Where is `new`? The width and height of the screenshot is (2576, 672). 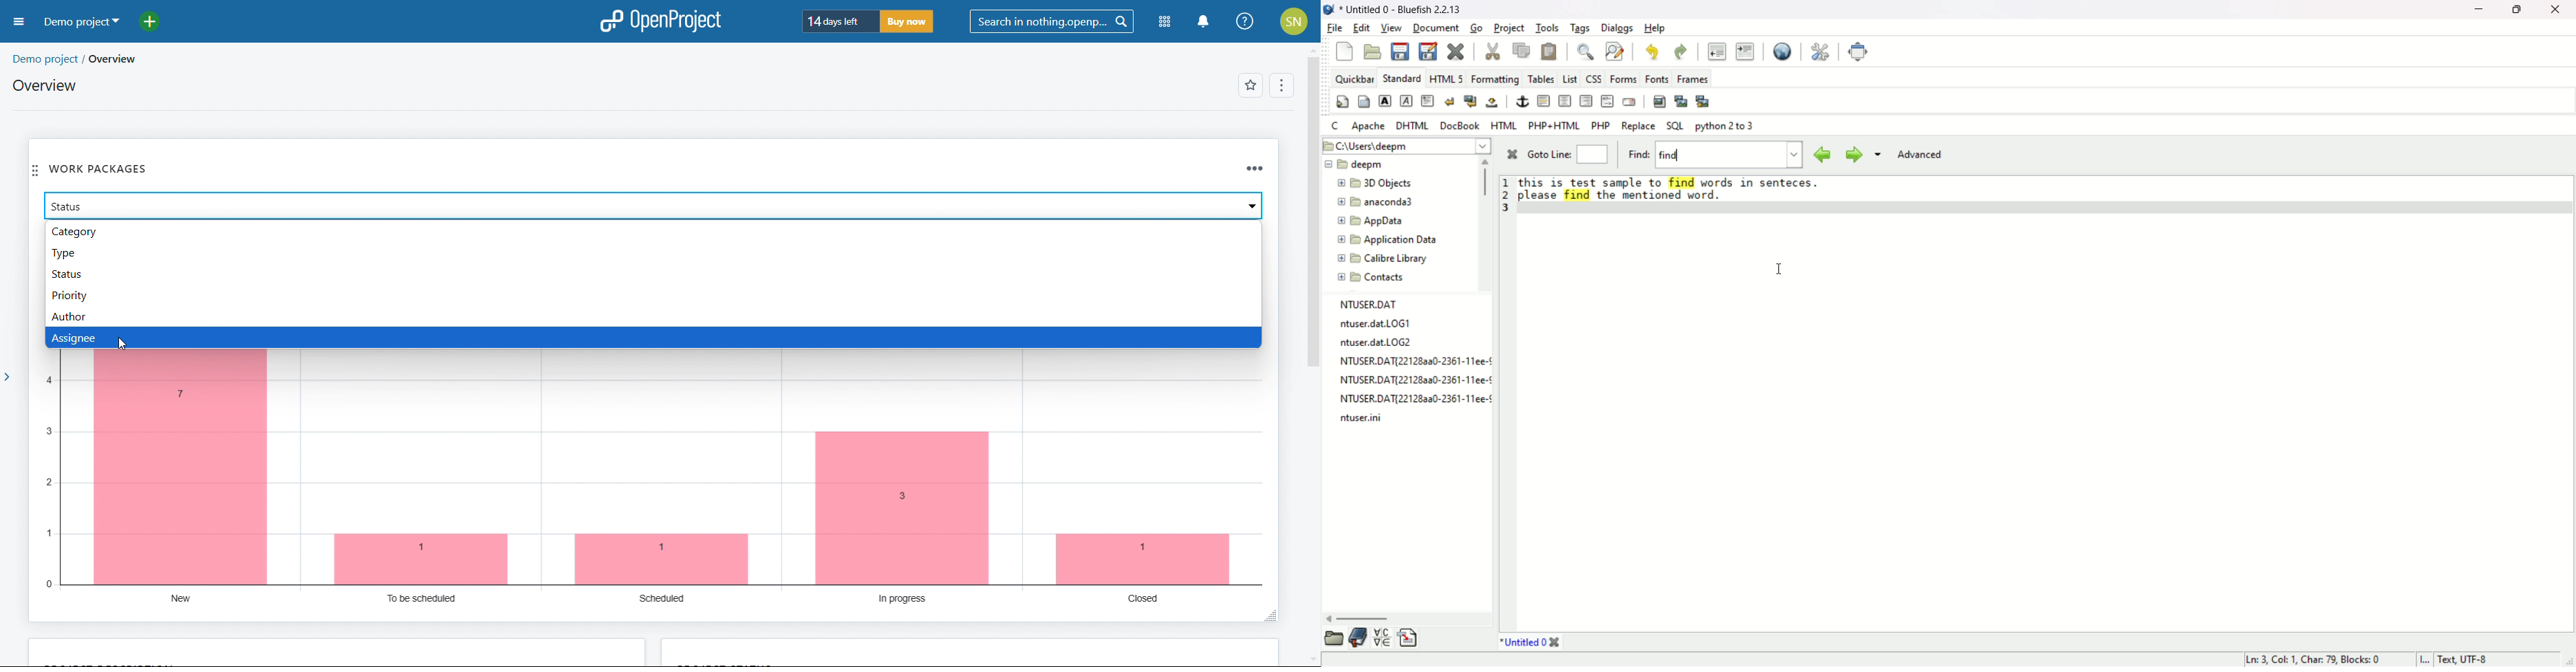 new is located at coordinates (1345, 51).